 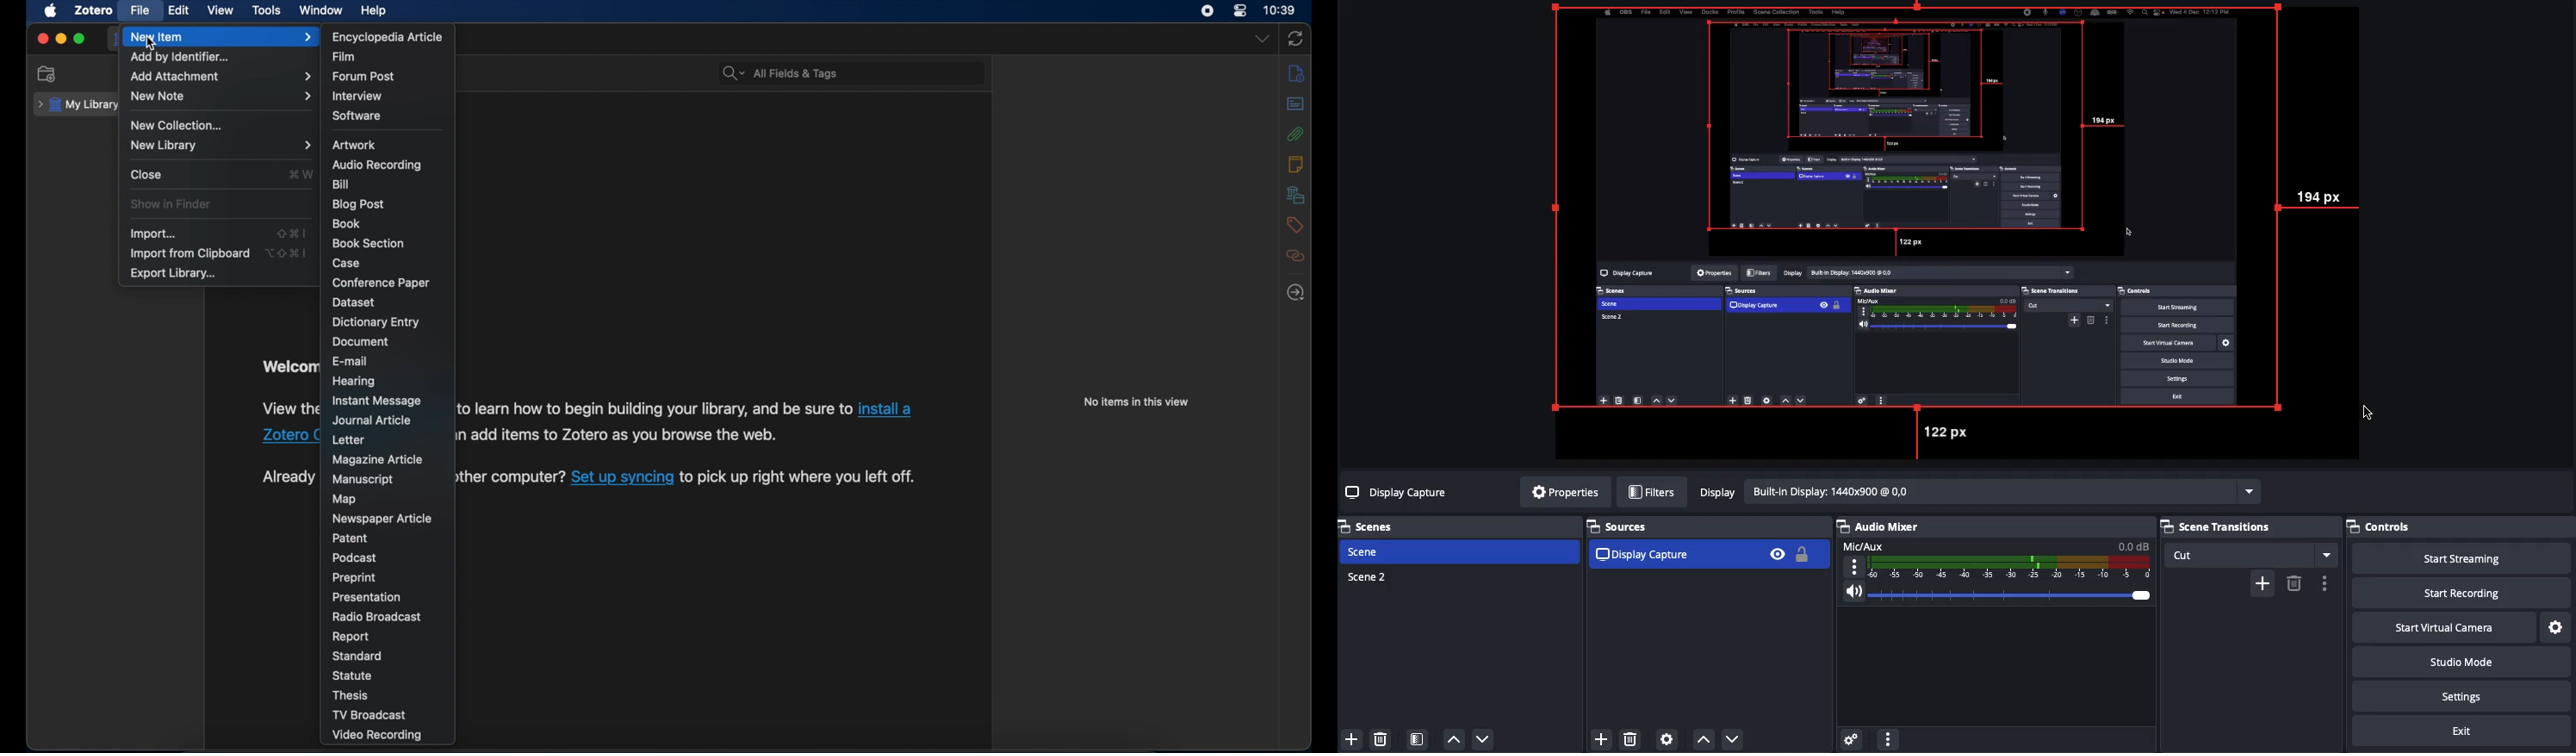 I want to click on new collection, so click(x=175, y=125).